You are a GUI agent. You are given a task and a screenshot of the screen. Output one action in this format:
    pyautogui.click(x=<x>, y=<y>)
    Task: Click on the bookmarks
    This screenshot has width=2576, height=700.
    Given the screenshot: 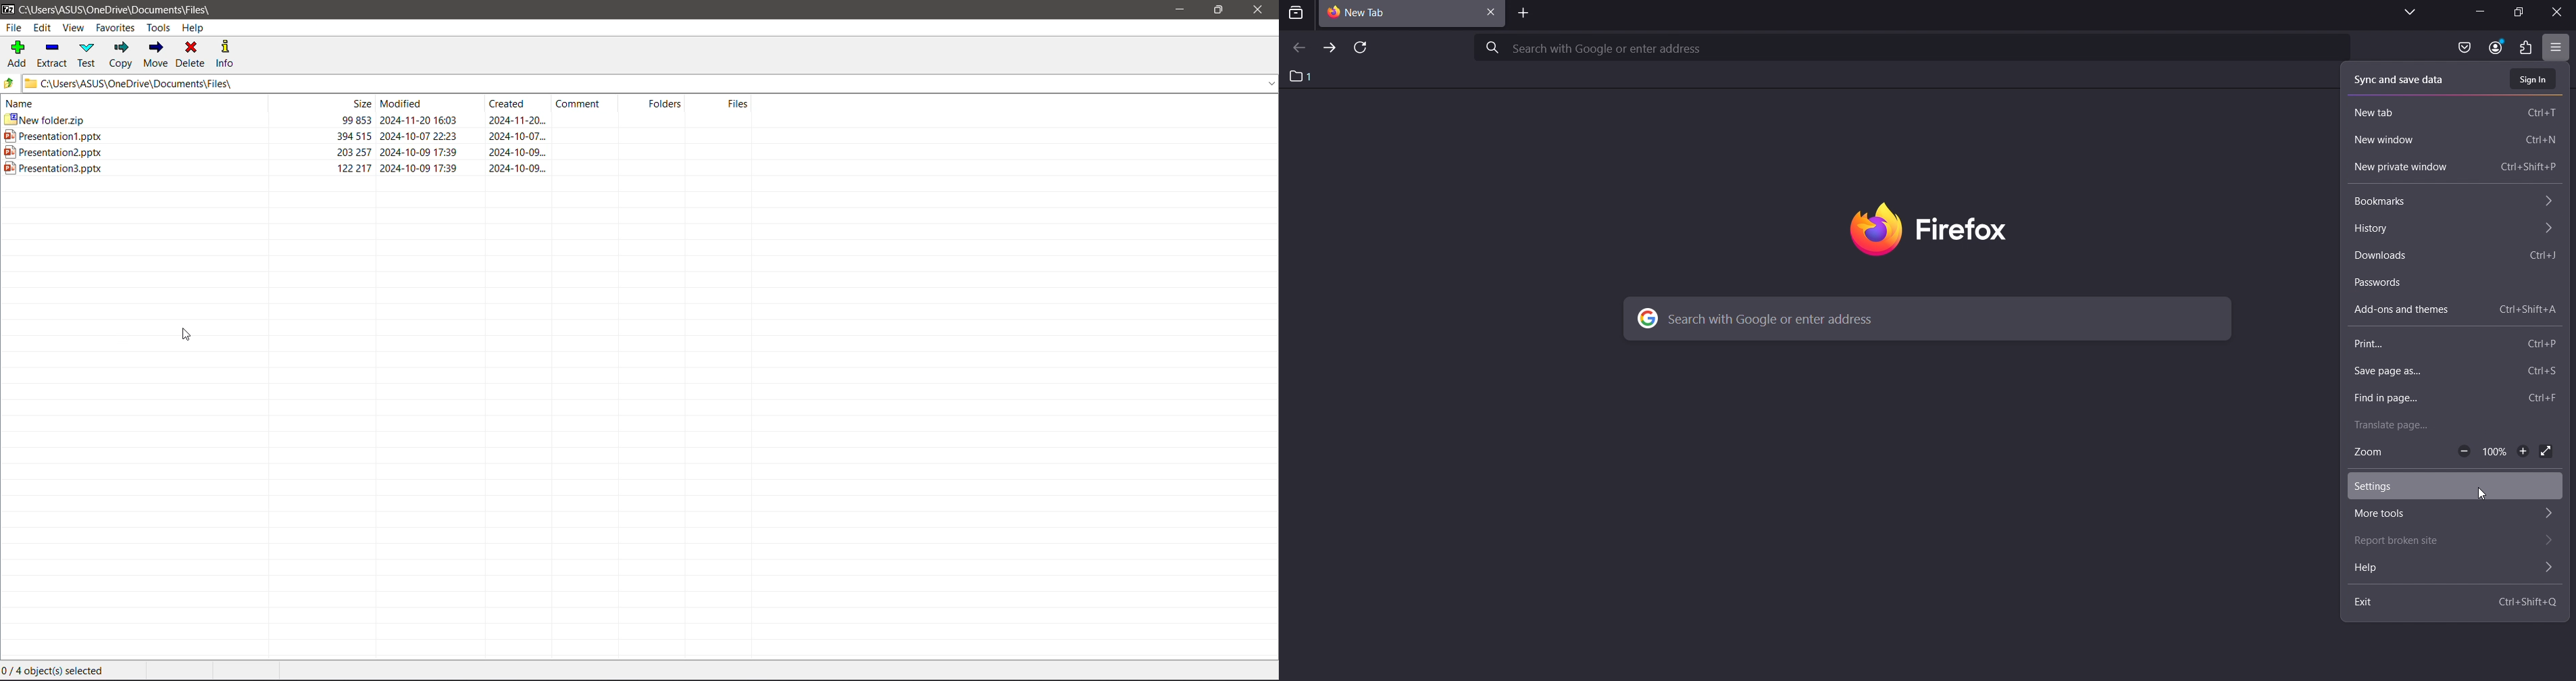 What is the action you would take?
    pyautogui.click(x=2451, y=202)
    